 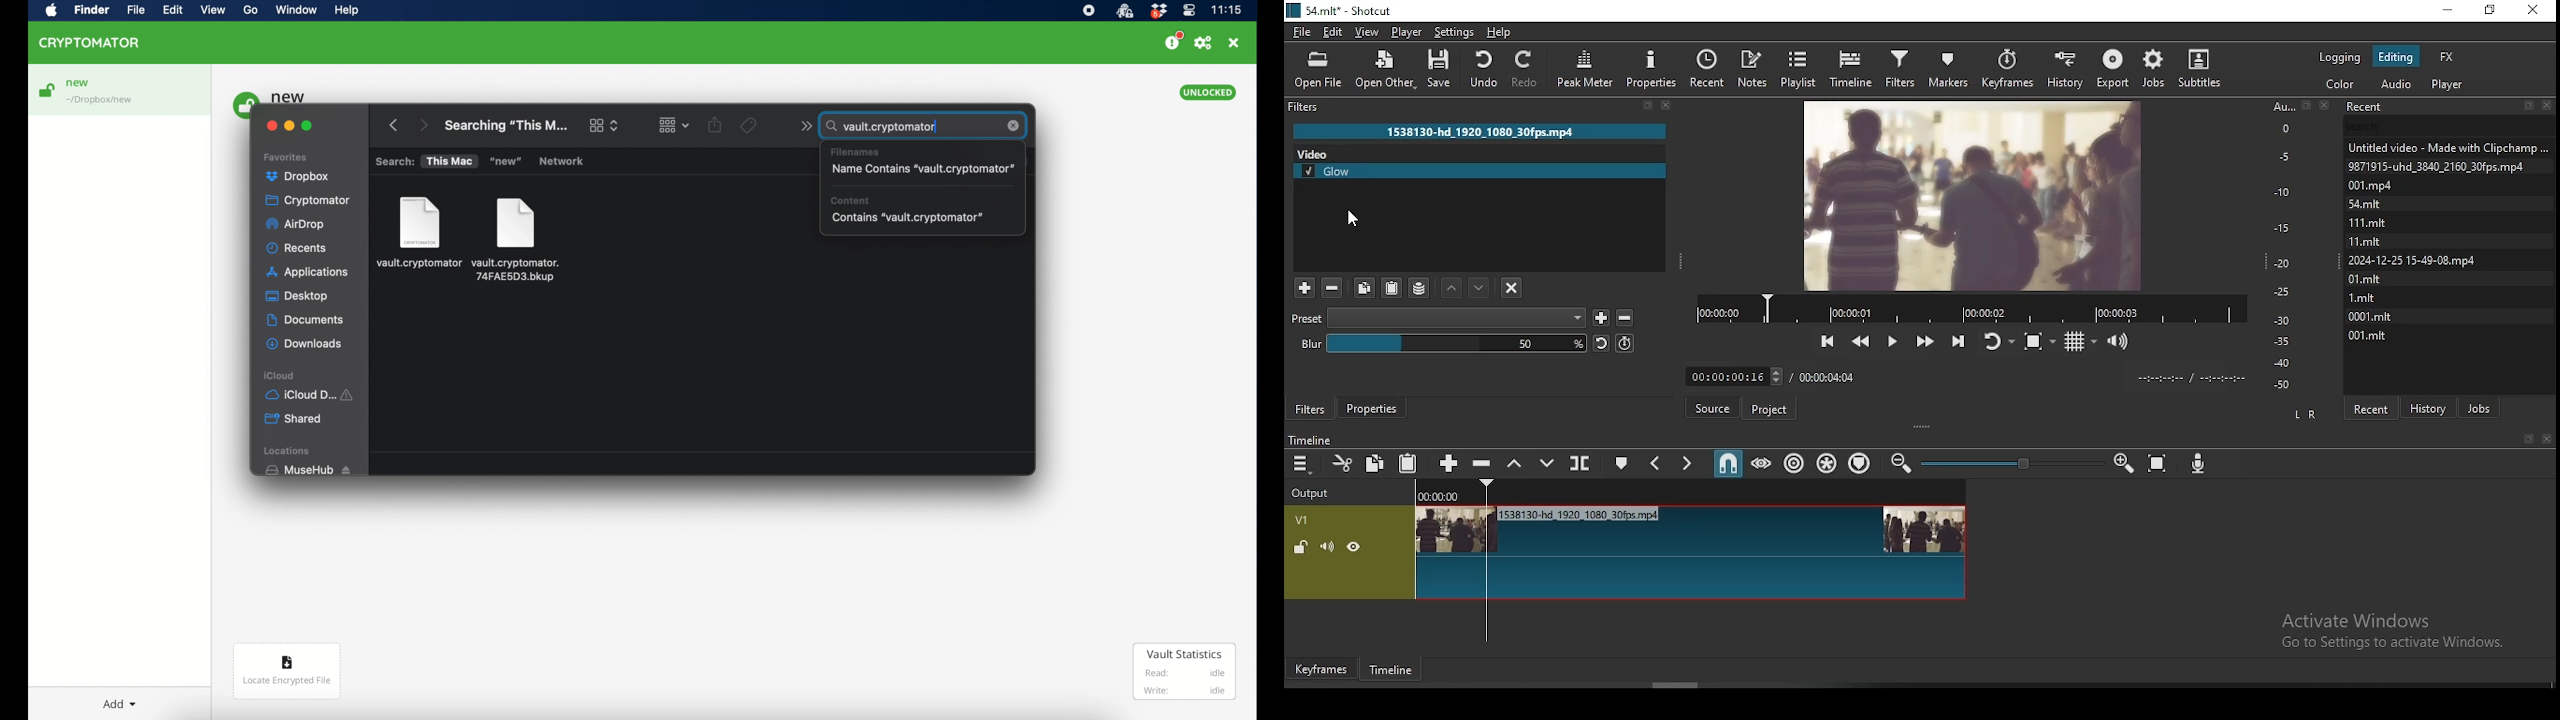 What do you see at coordinates (1628, 553) in the screenshot?
I see `video track` at bounding box center [1628, 553].